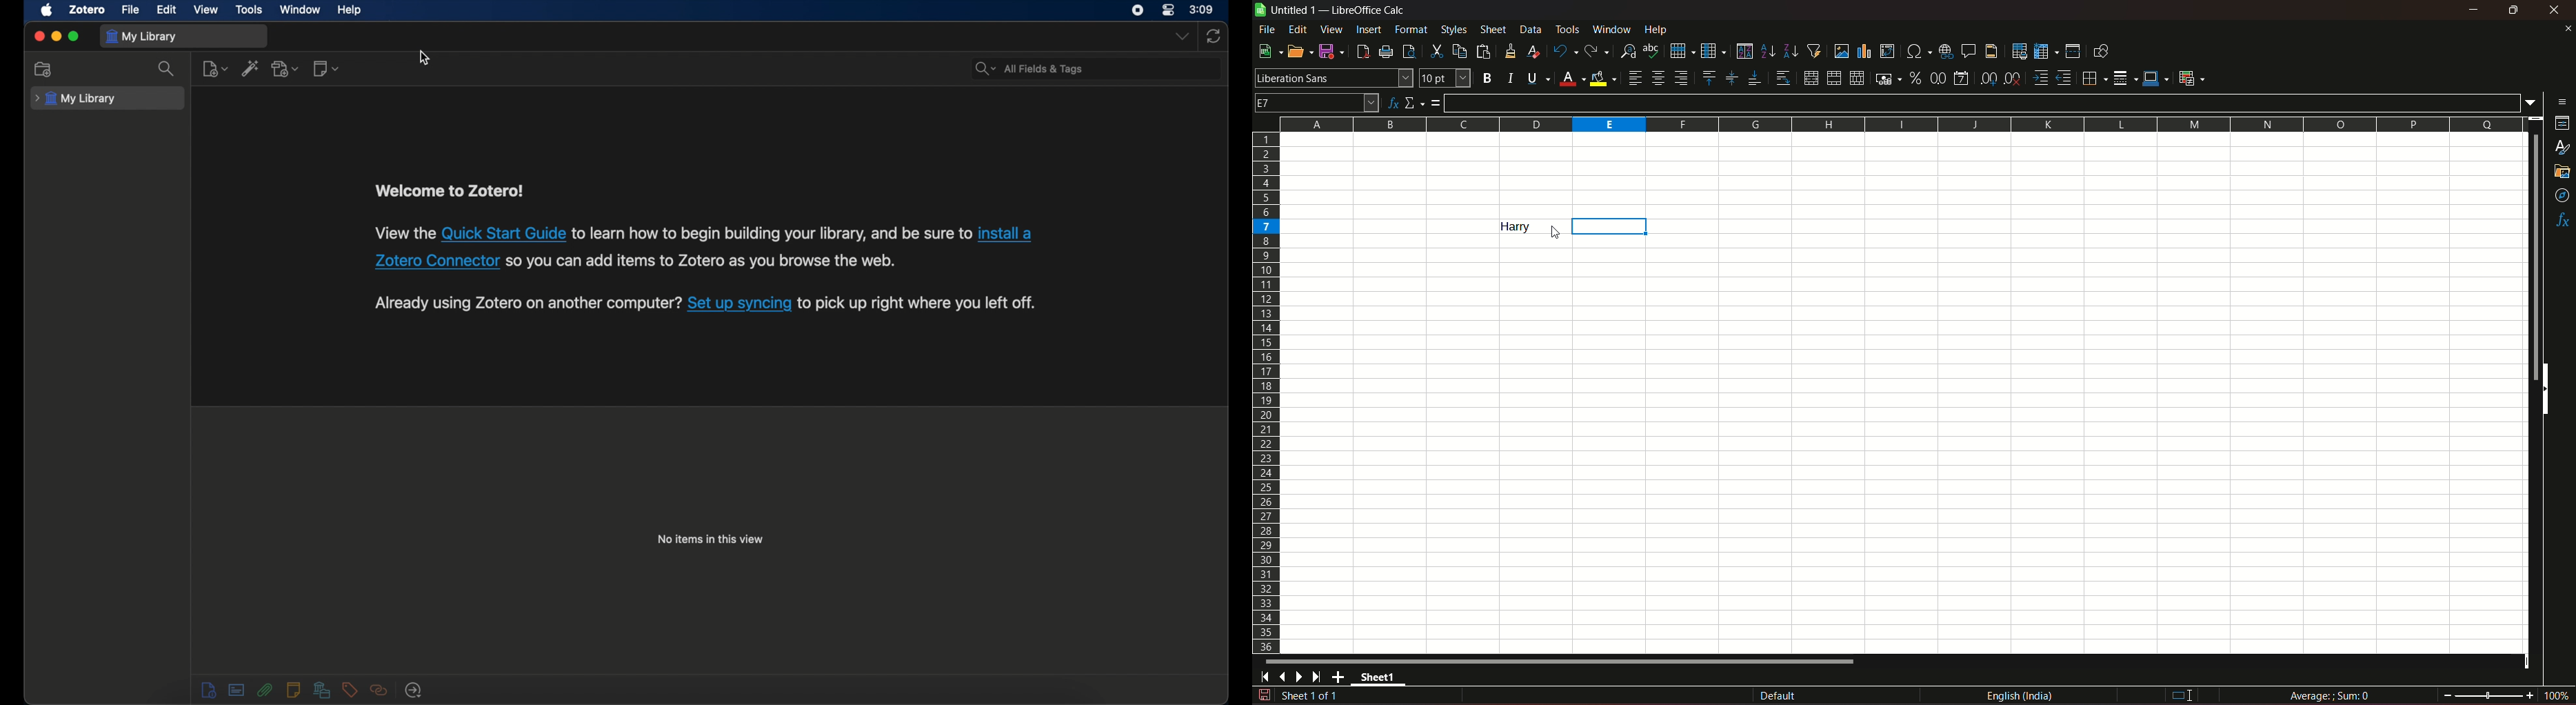 The width and height of the screenshot is (2576, 728). Describe the element at coordinates (1572, 79) in the screenshot. I see `font color` at that location.